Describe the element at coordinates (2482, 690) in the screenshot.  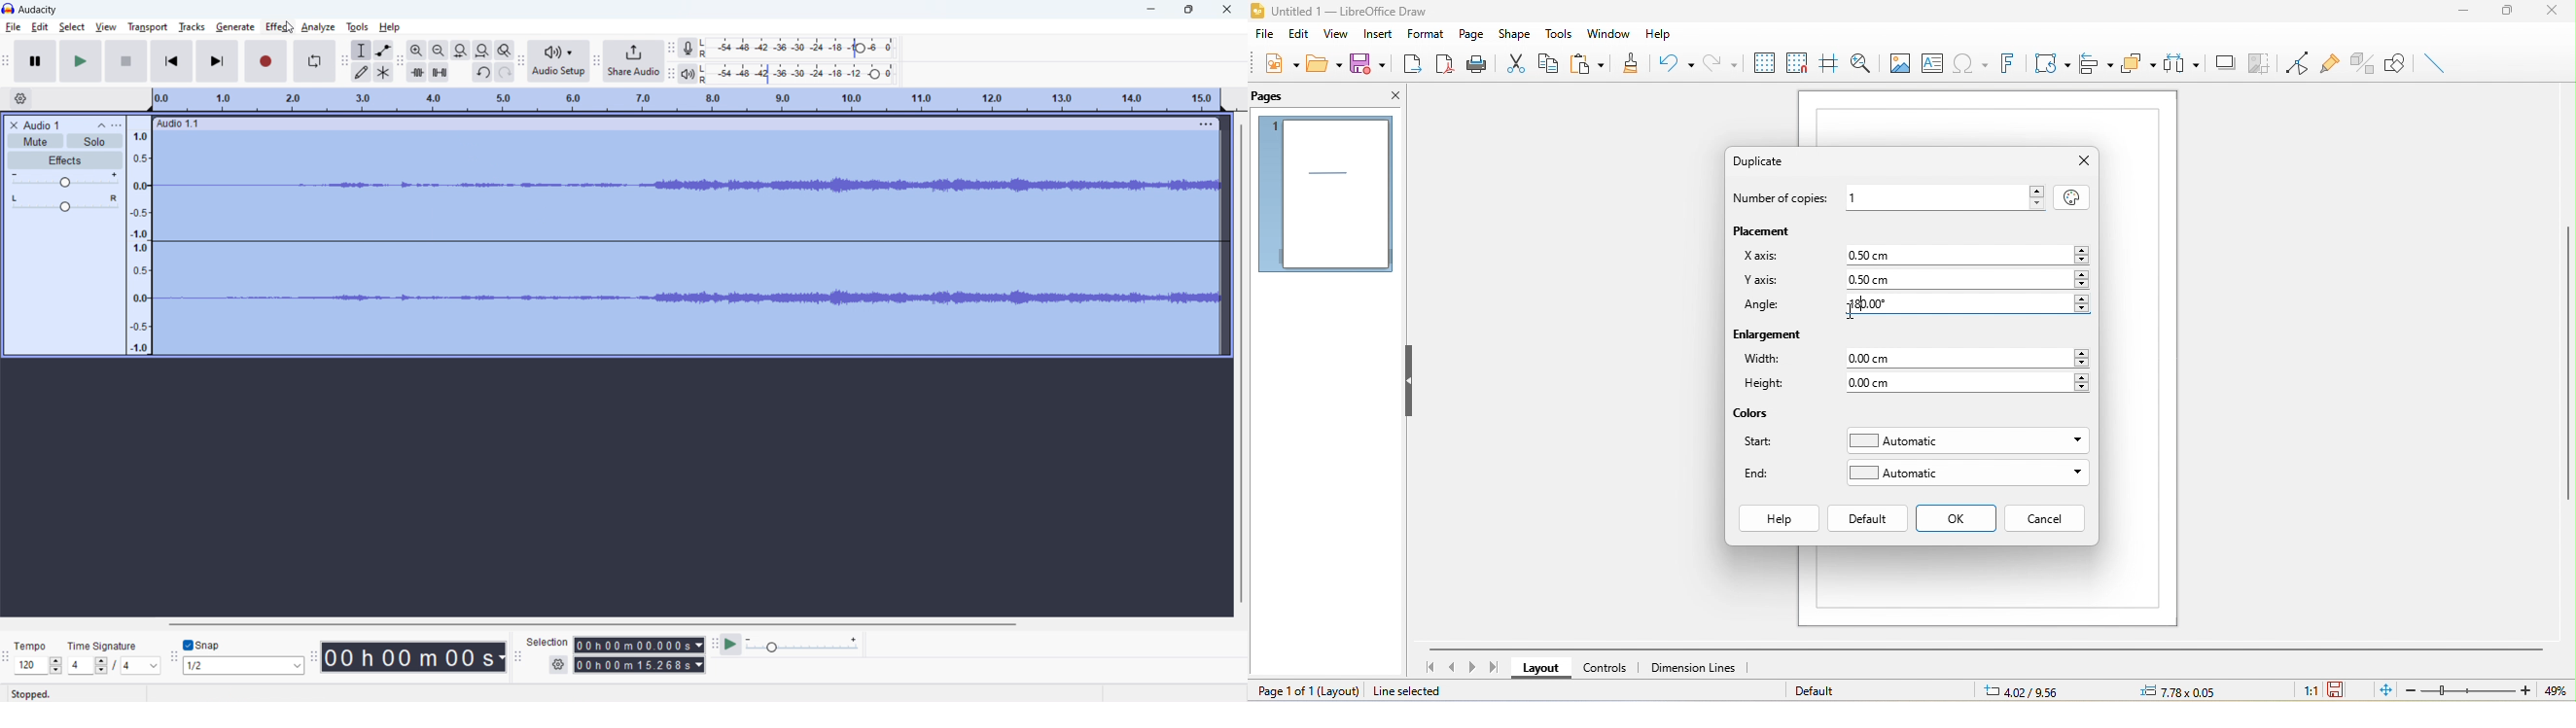
I see `zoom` at that location.